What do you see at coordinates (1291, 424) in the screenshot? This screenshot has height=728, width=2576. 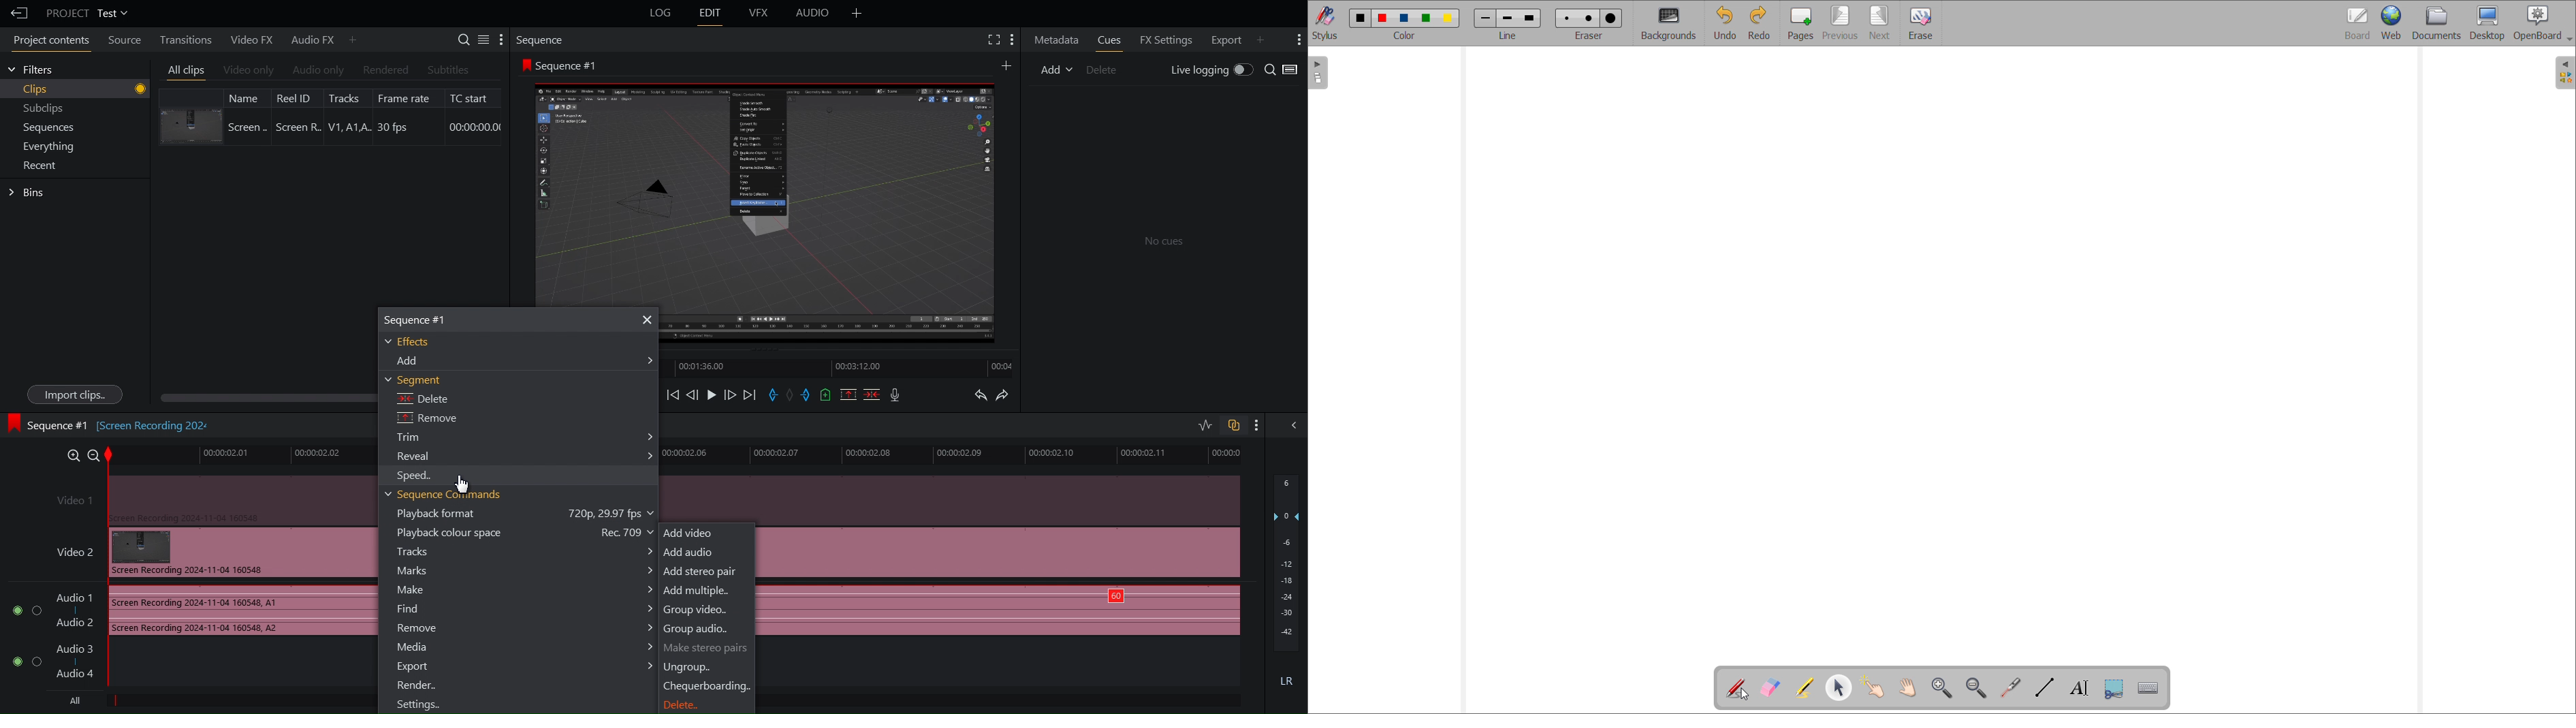 I see `Collapse` at bounding box center [1291, 424].